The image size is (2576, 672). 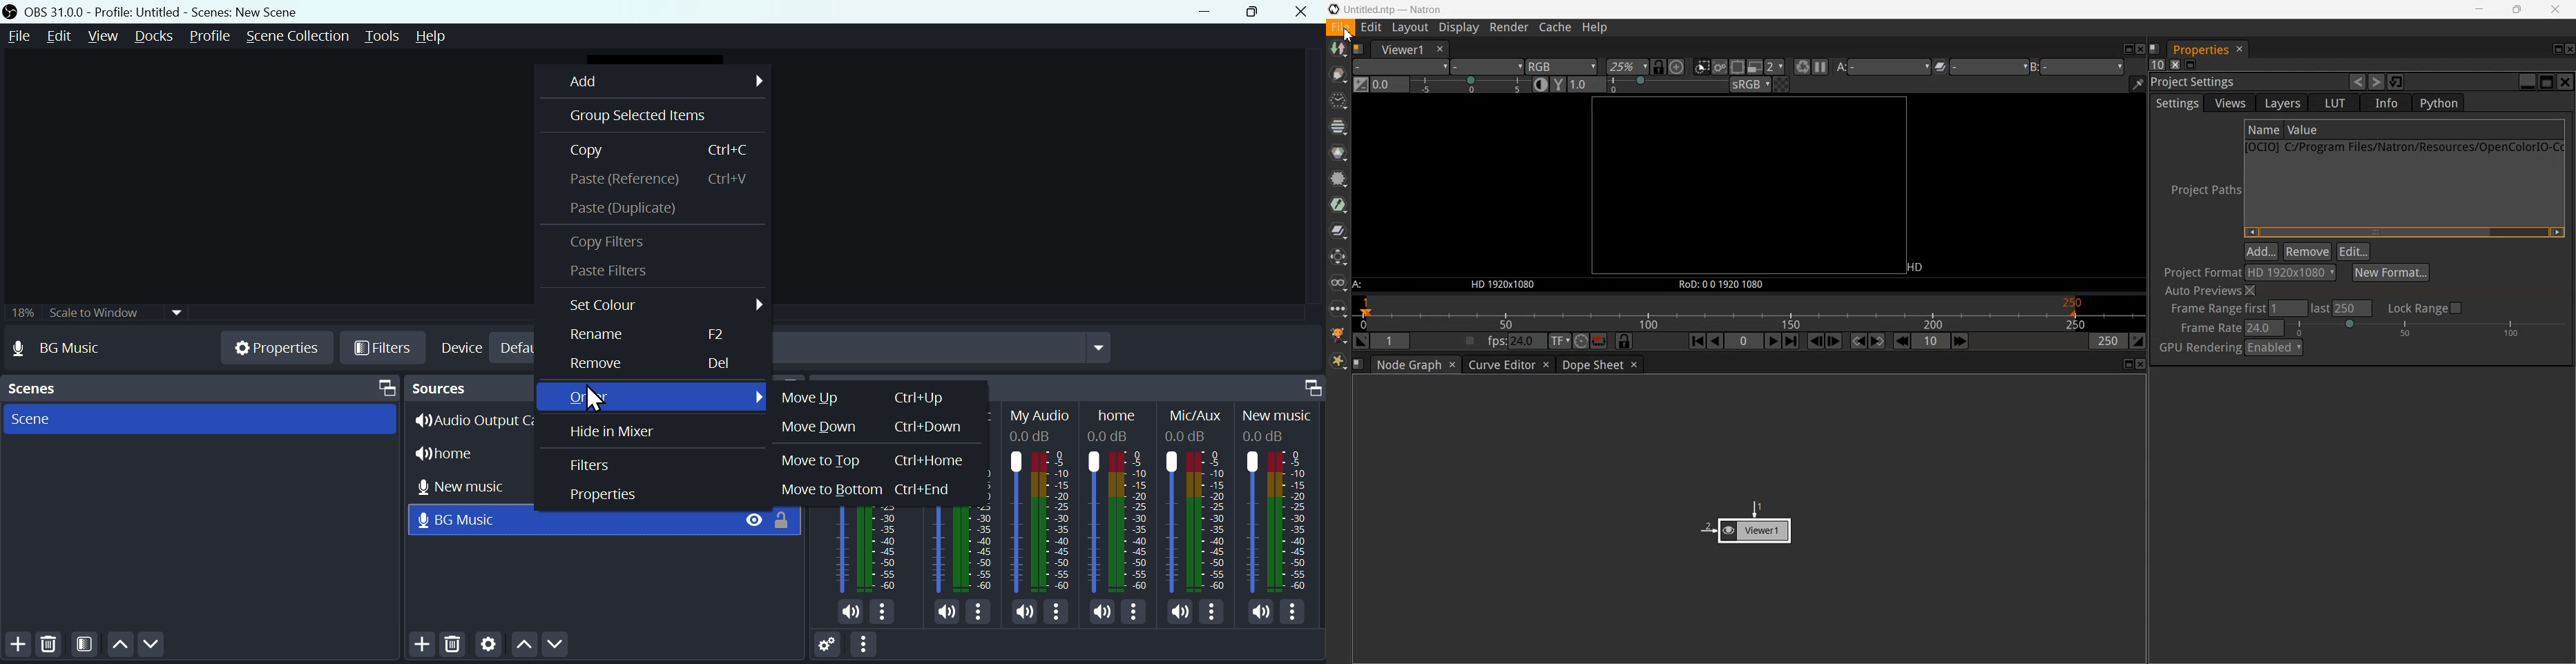 I want to click on More, so click(x=885, y=613).